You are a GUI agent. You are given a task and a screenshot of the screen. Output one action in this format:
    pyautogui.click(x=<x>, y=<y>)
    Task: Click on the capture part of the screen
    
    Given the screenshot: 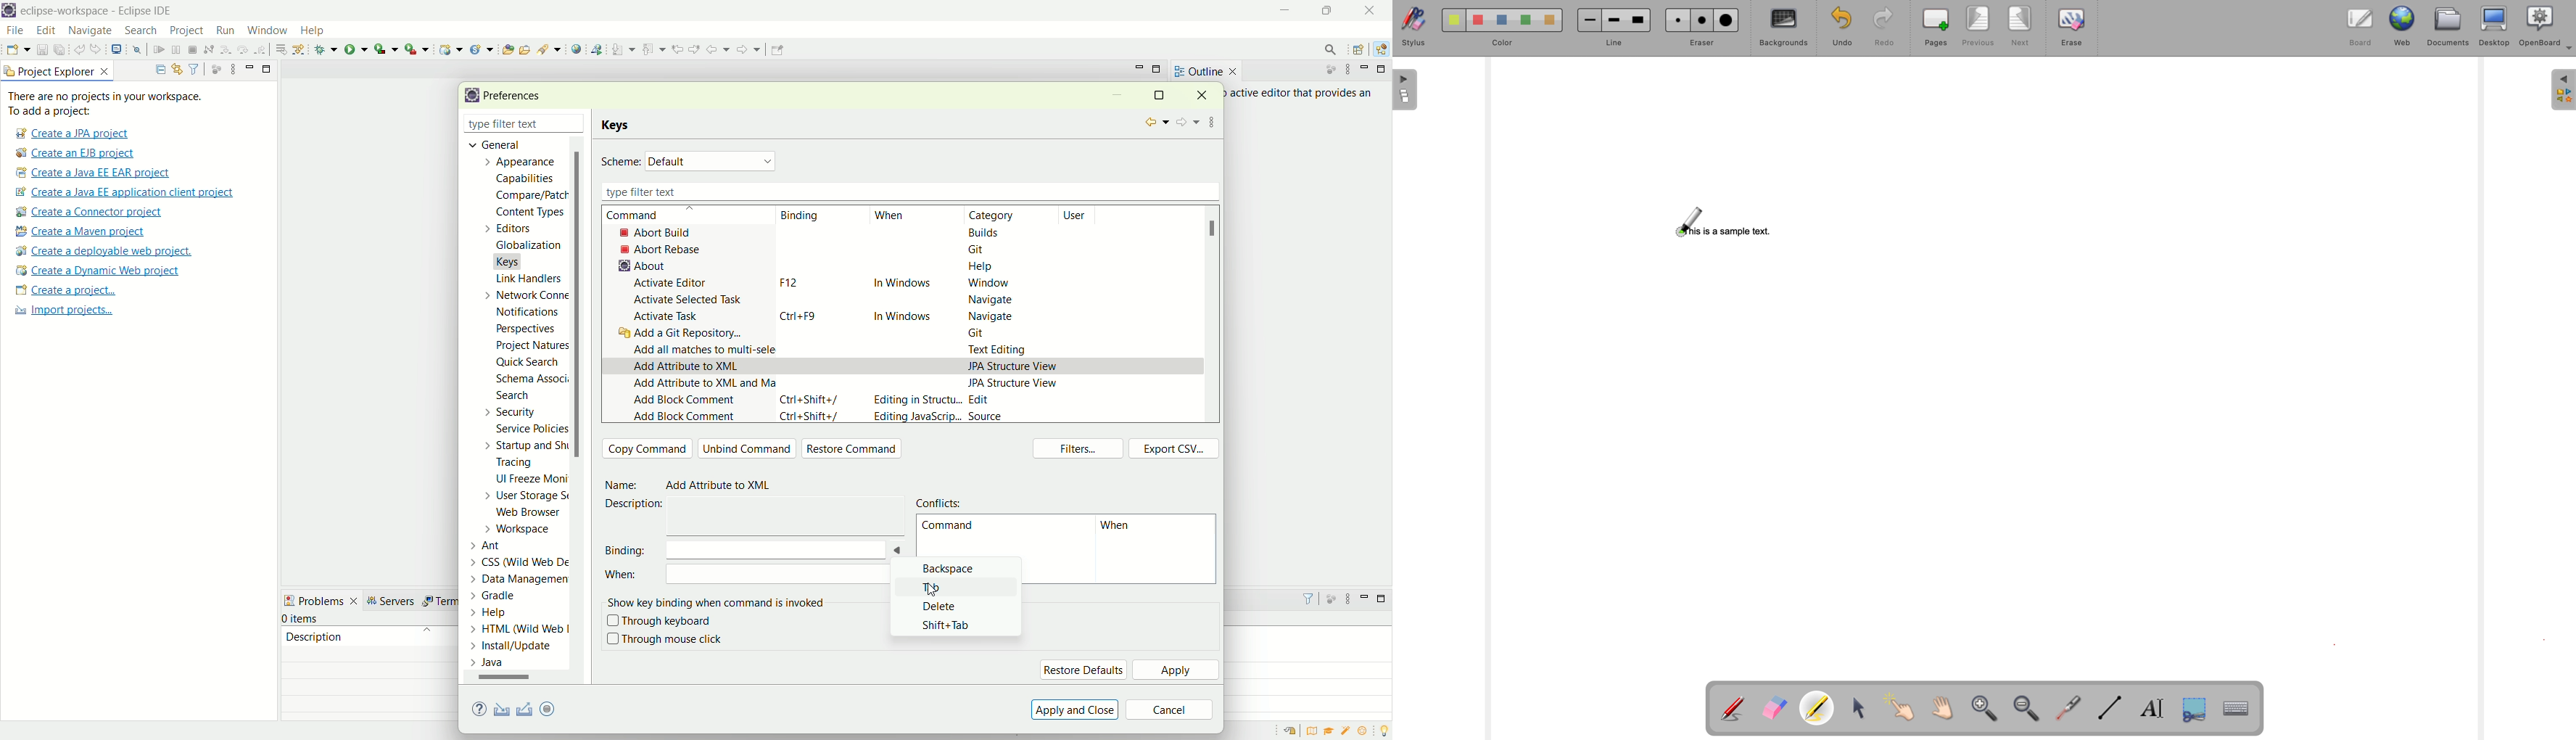 What is the action you would take?
    pyautogui.click(x=2193, y=709)
    